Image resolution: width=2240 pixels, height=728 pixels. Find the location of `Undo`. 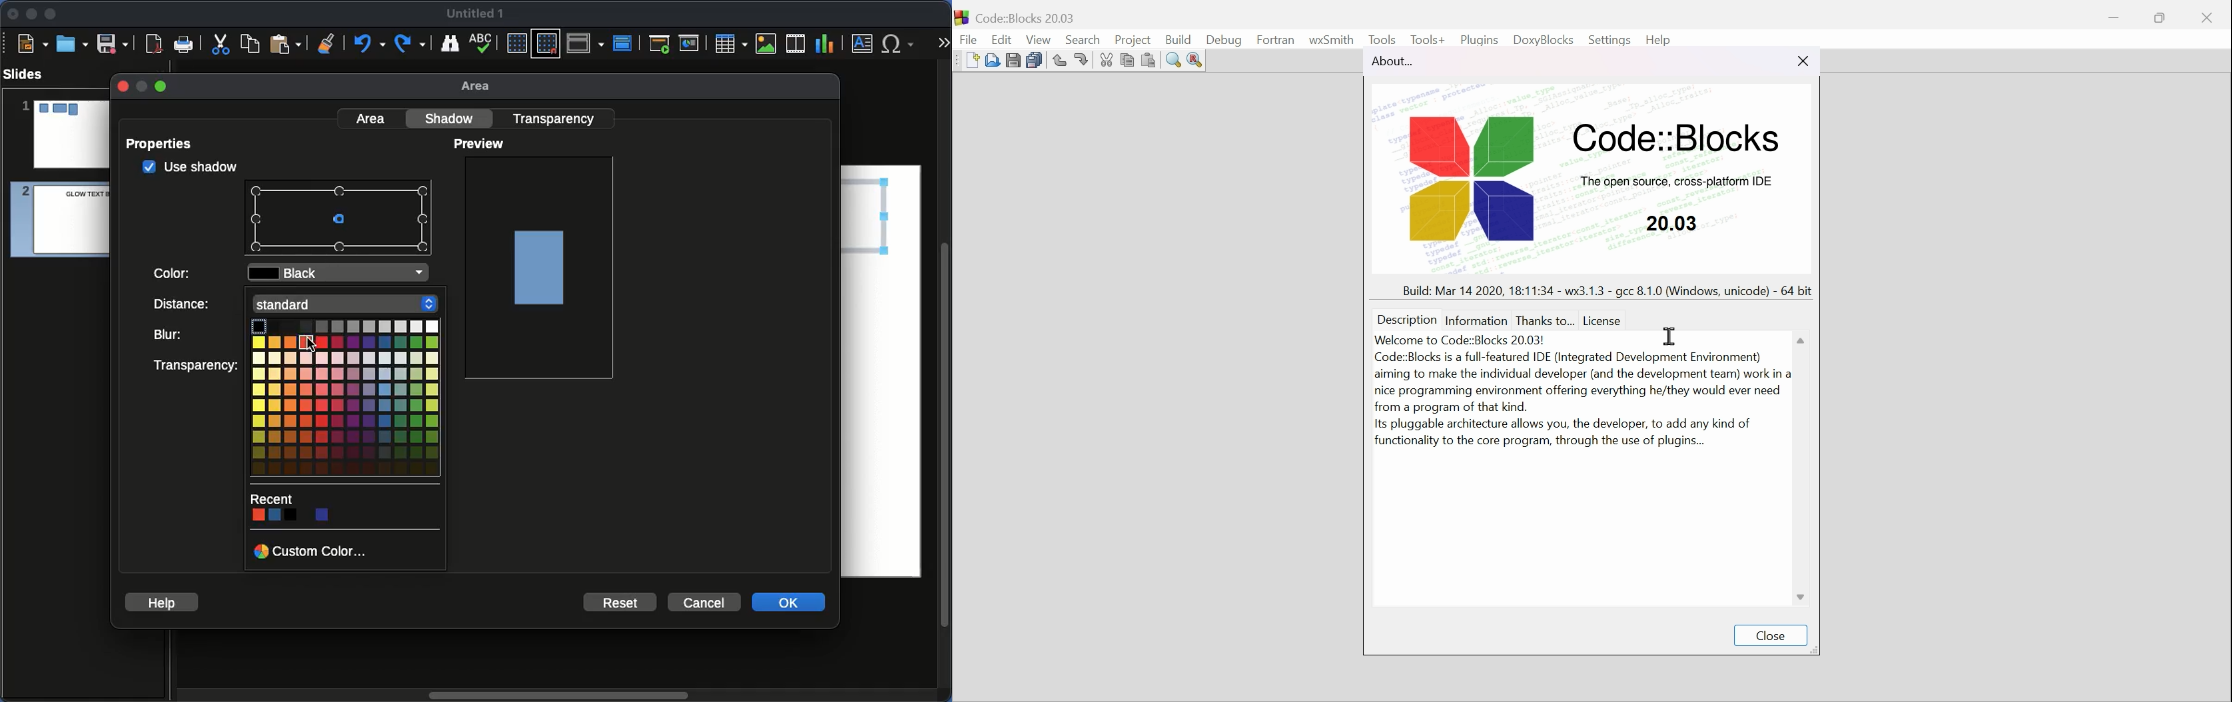

Undo is located at coordinates (368, 44).